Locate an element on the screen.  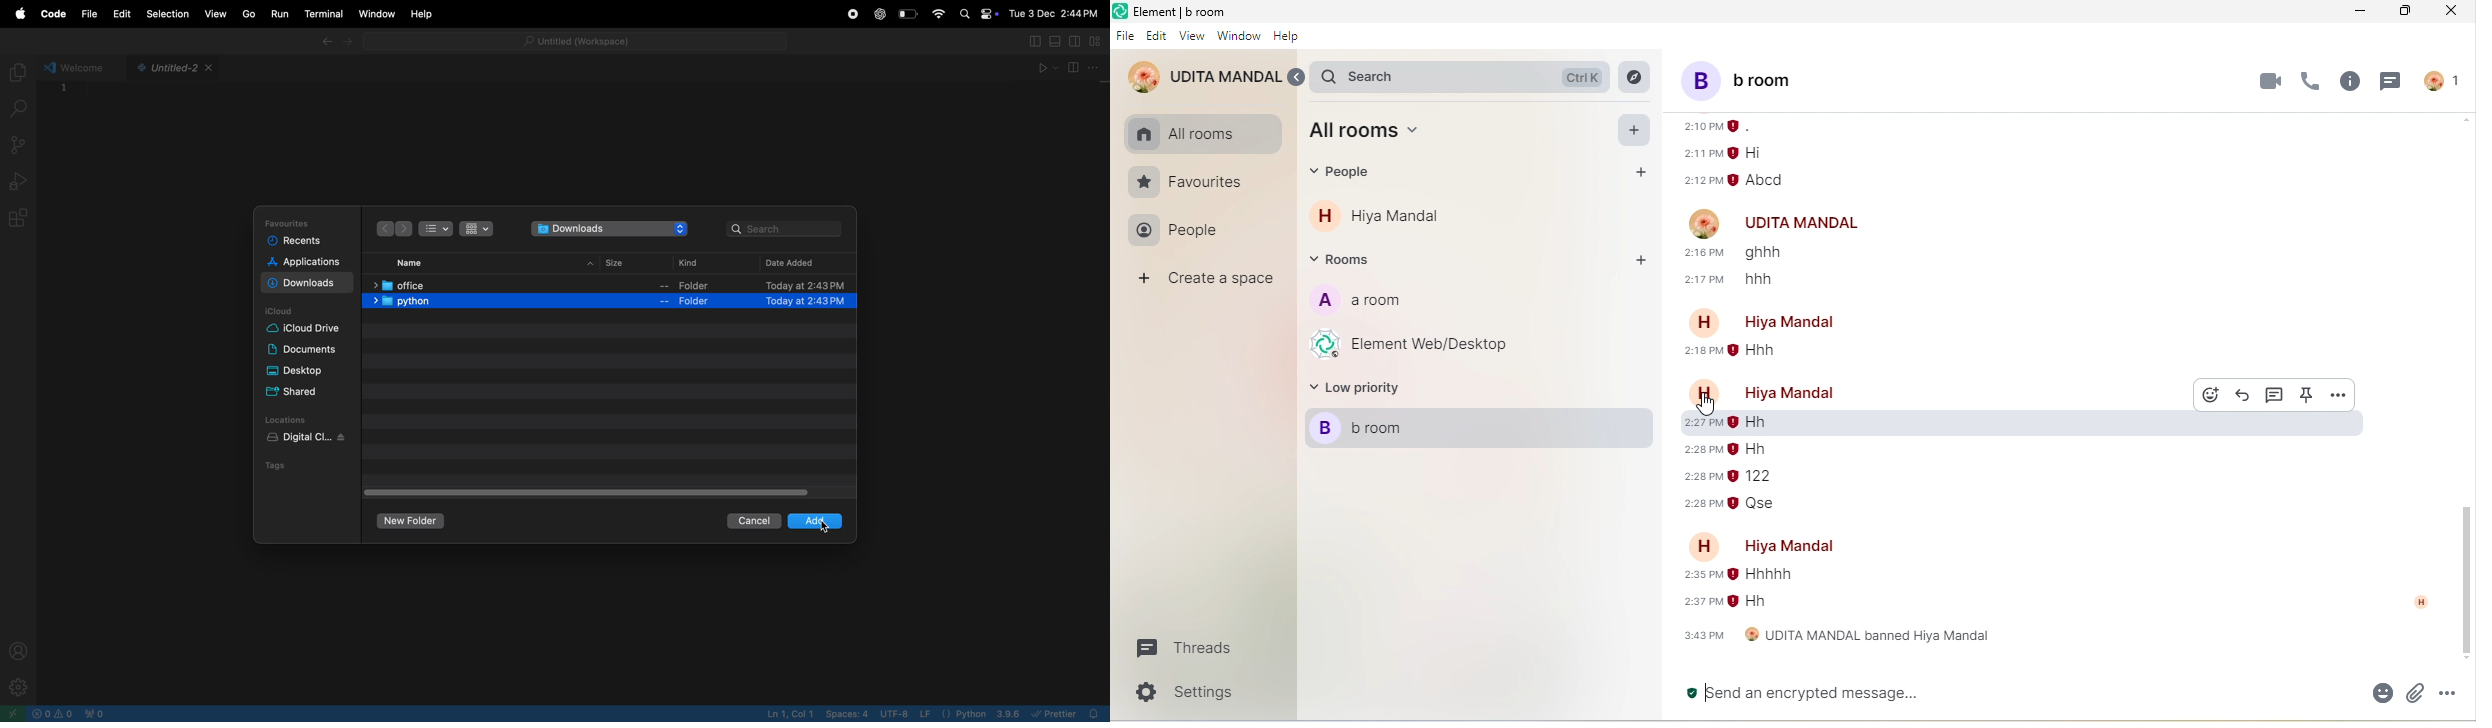
rooms is located at coordinates (1348, 260).